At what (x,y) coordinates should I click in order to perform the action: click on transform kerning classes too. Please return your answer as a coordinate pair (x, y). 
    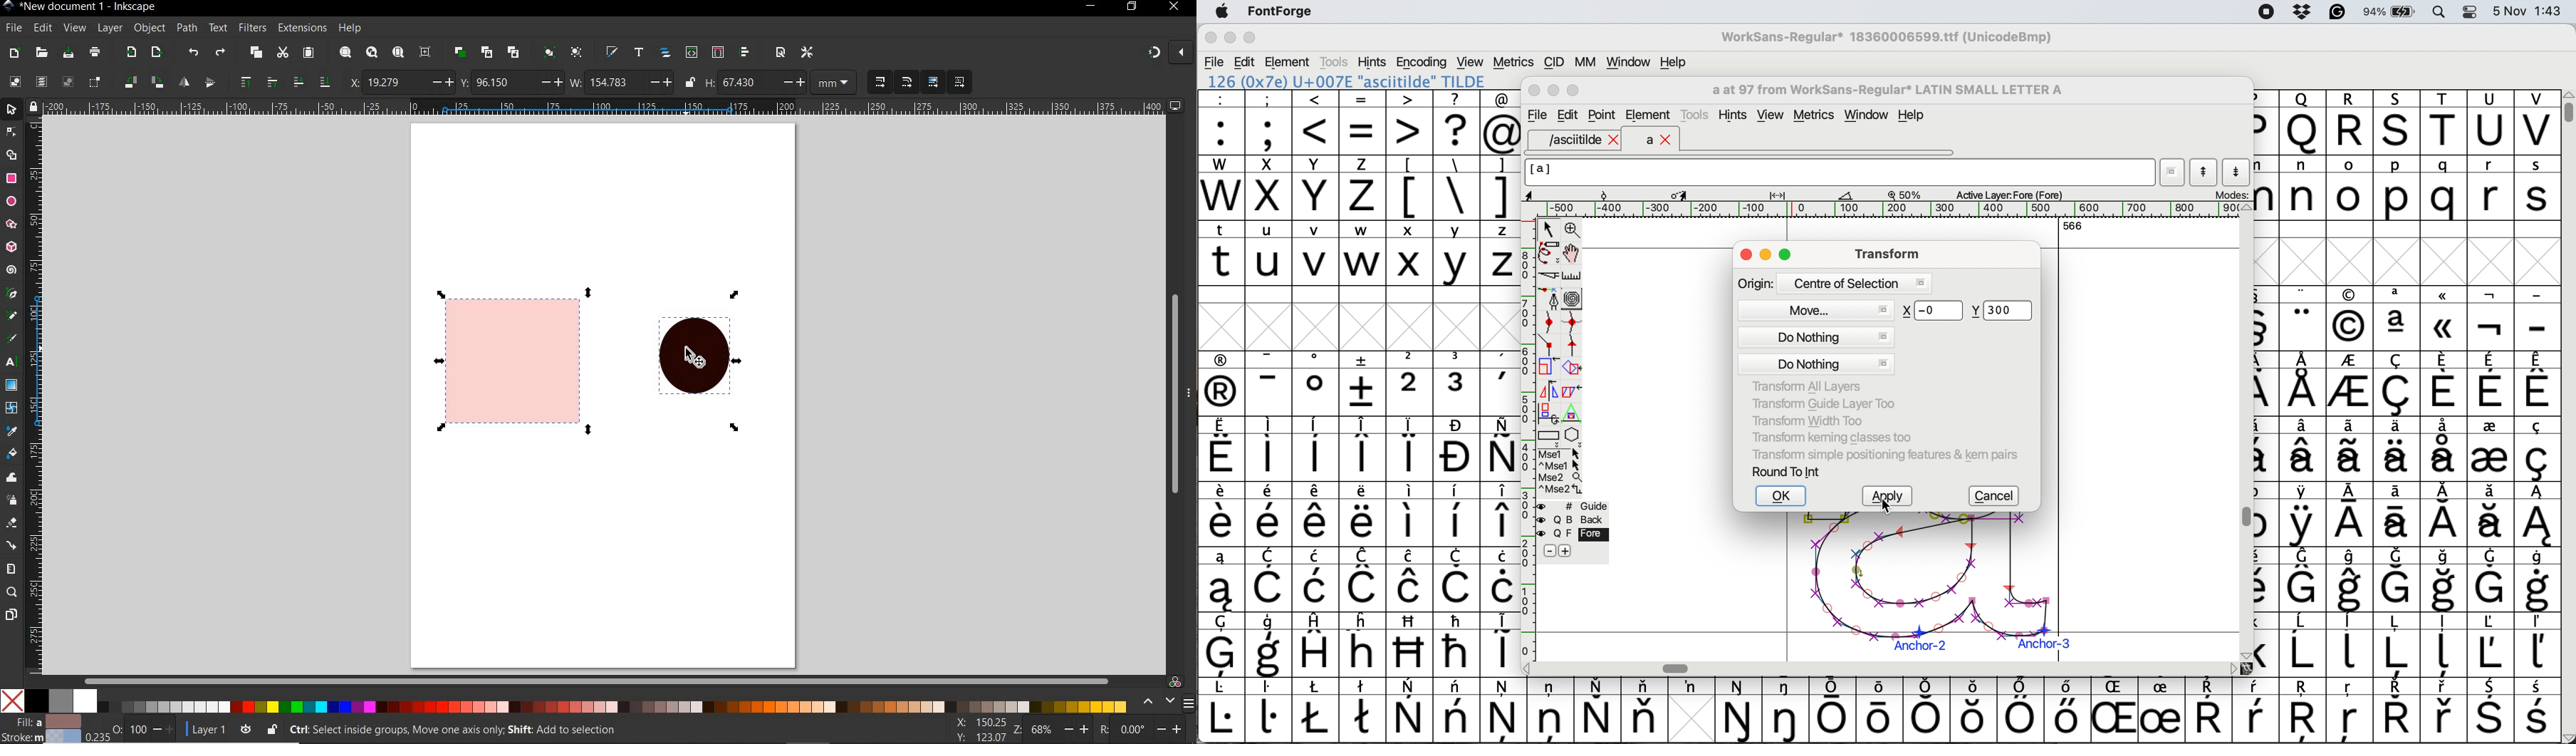
    Looking at the image, I should click on (1832, 437).